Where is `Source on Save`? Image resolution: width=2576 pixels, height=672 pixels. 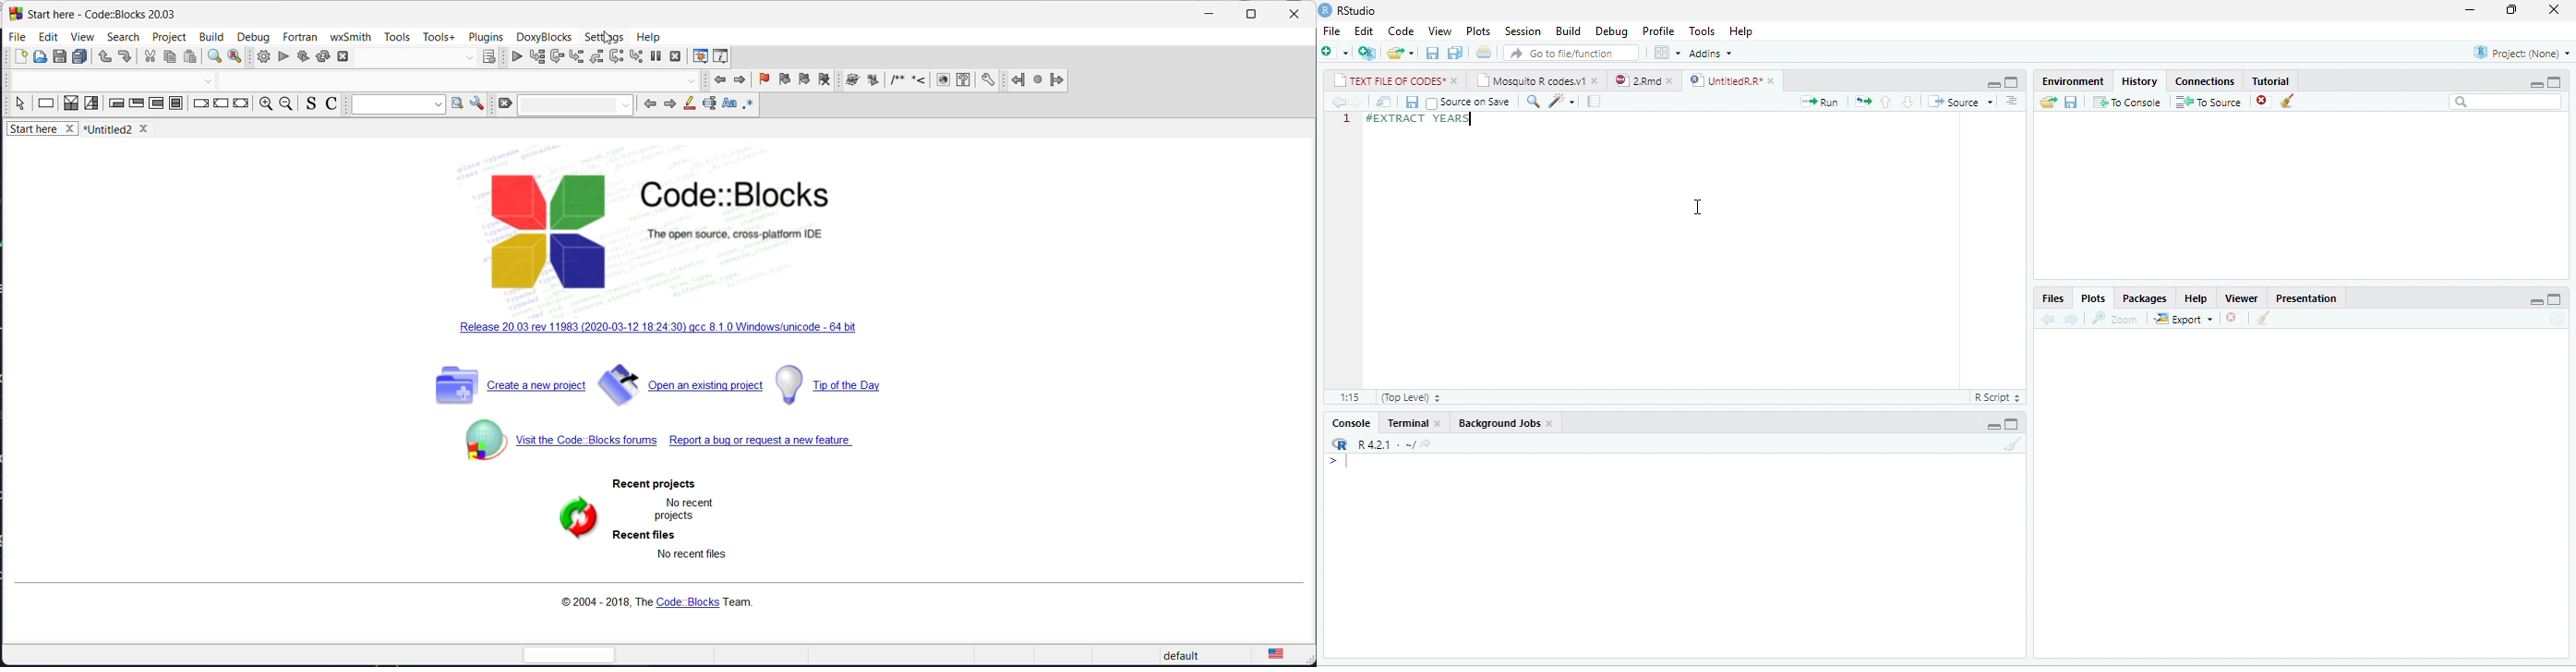 Source on Save is located at coordinates (1468, 102).